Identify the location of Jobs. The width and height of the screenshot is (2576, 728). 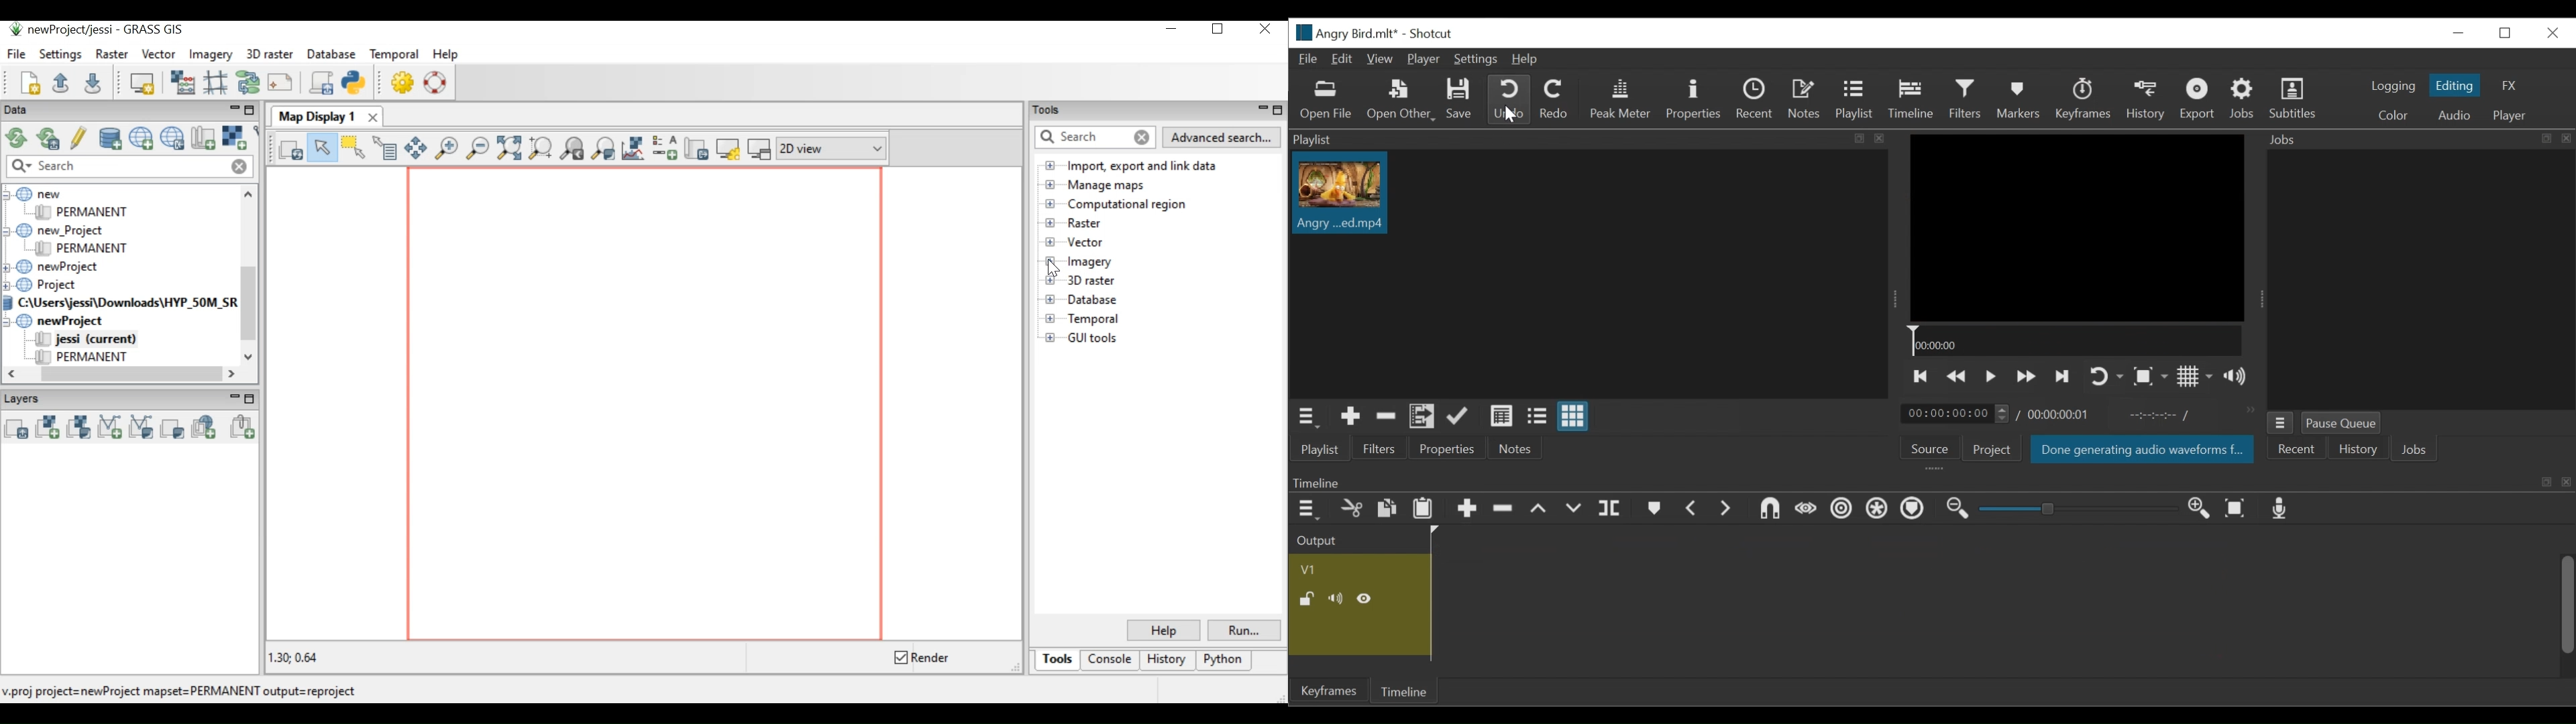
(2241, 99).